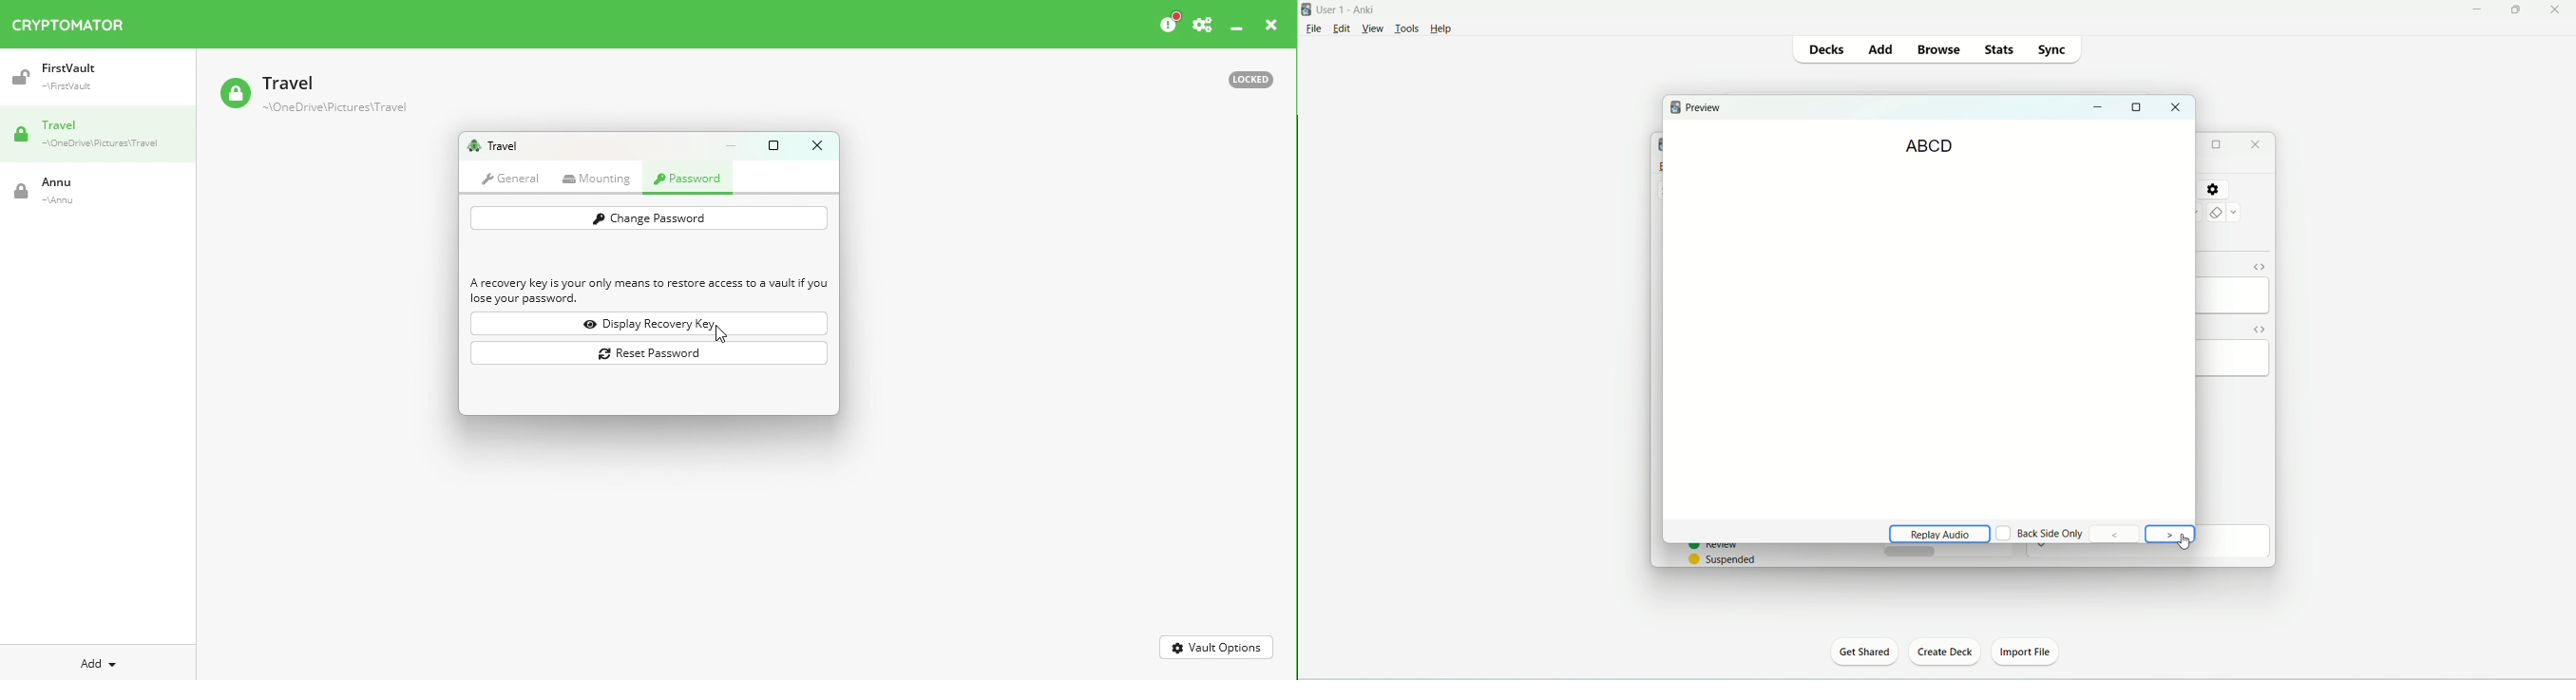  Describe the element at coordinates (2477, 10) in the screenshot. I see `minimize` at that location.